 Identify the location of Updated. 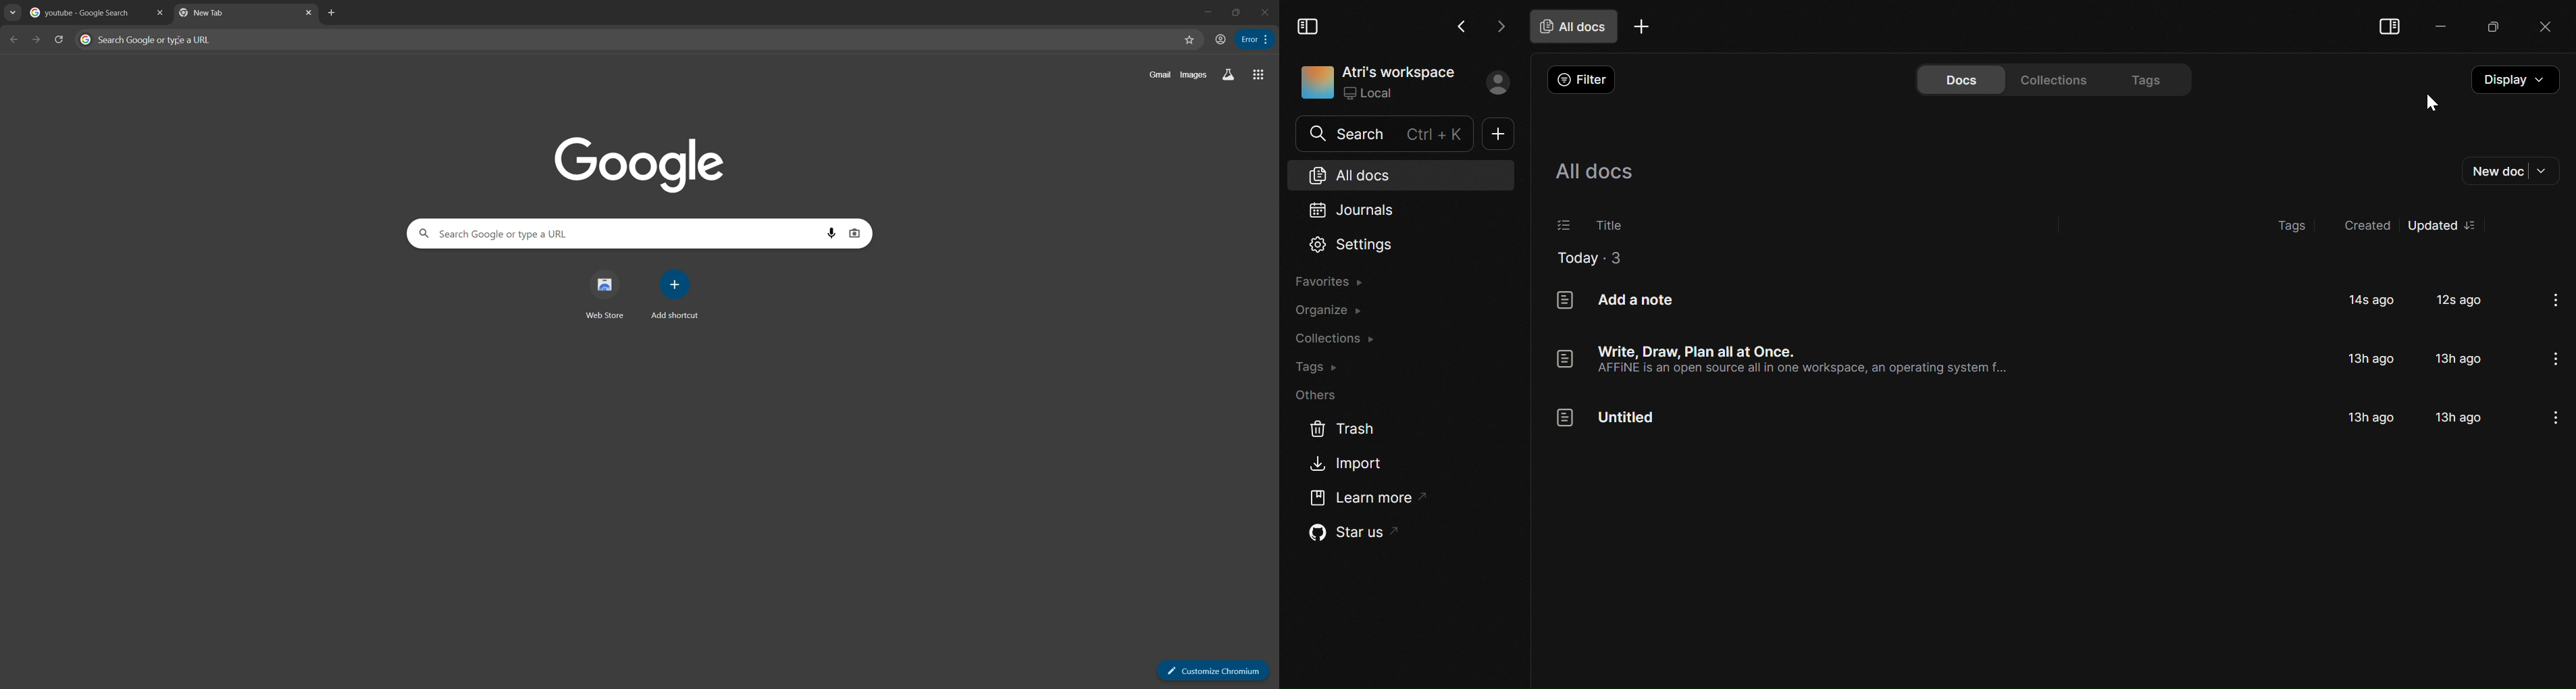
(2432, 225).